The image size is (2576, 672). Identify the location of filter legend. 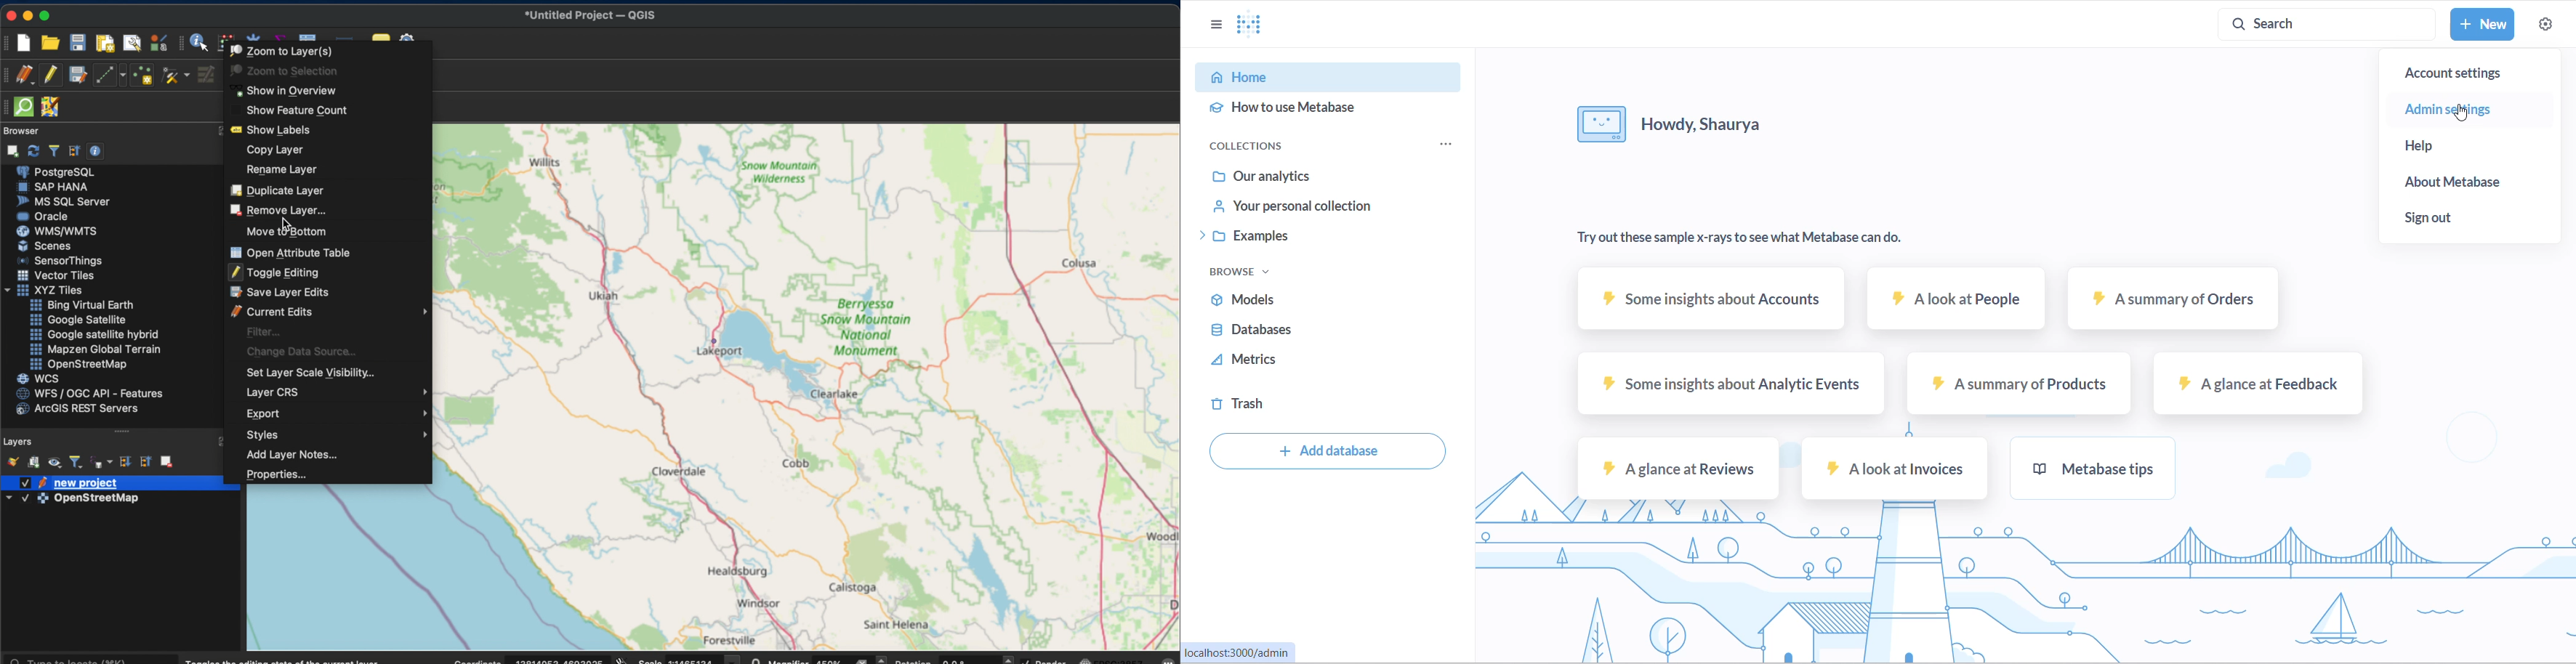
(77, 463).